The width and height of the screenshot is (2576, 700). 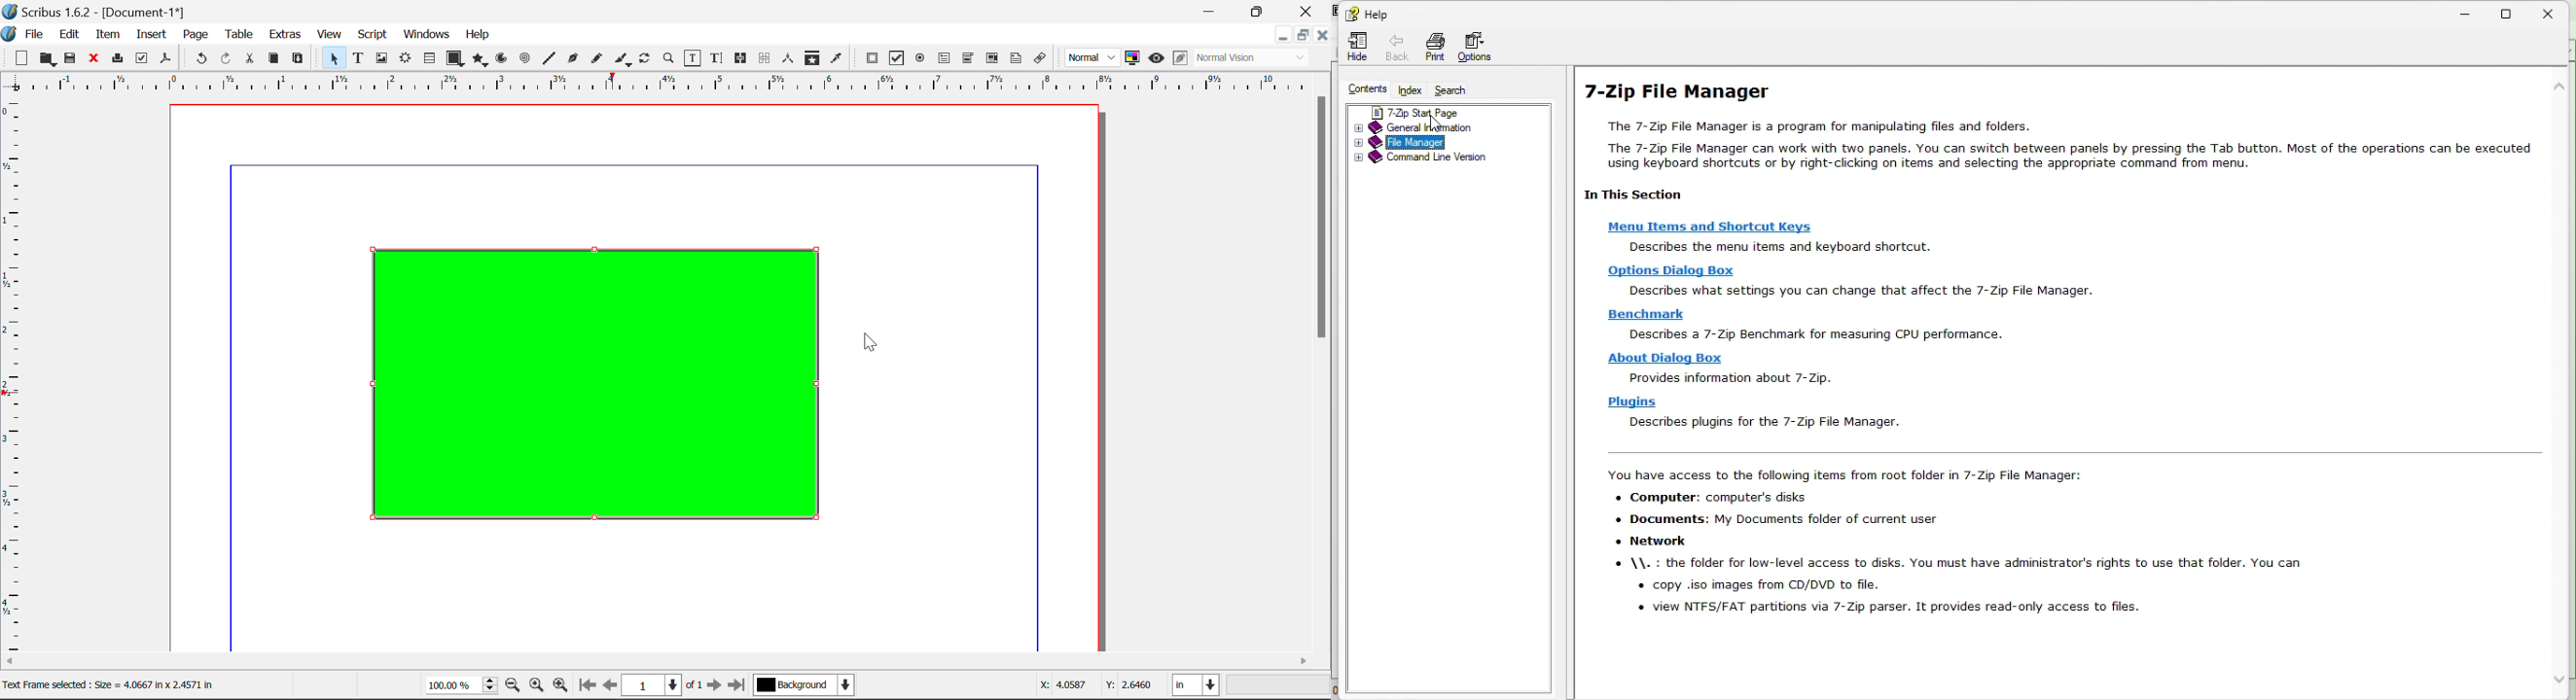 I want to click on Content, so click(x=1361, y=87).